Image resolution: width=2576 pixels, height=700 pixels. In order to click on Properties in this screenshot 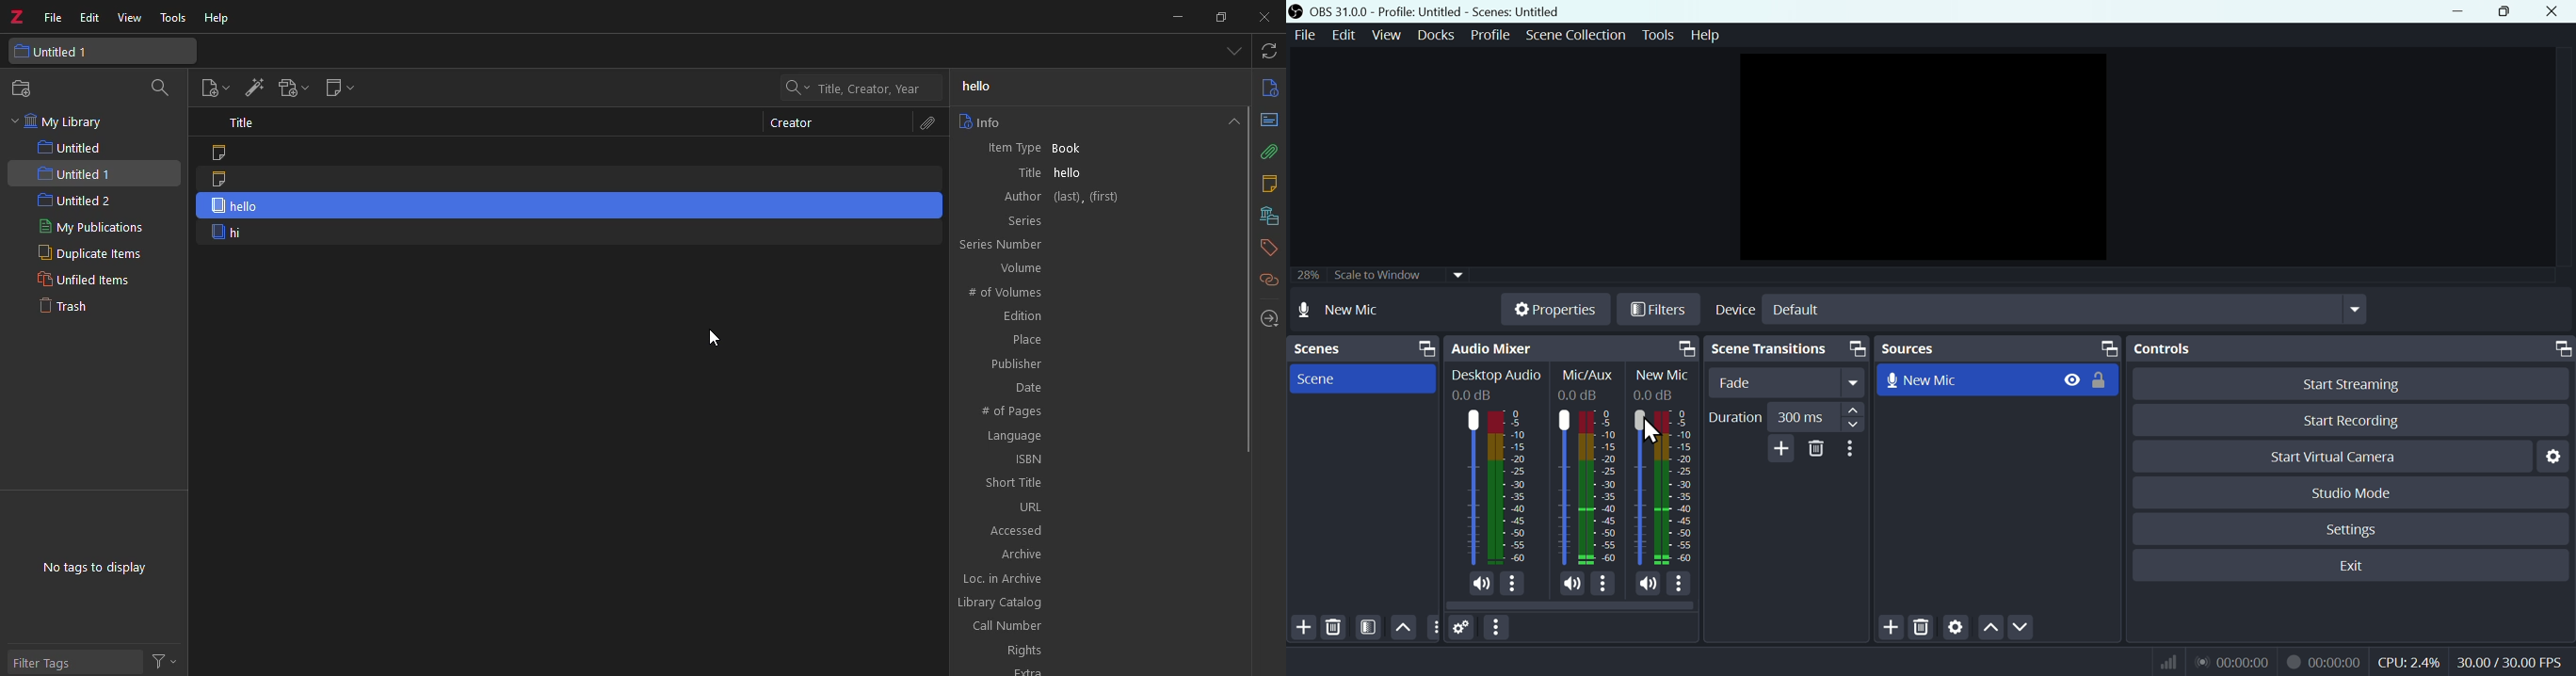, I will do `click(1554, 309)`.